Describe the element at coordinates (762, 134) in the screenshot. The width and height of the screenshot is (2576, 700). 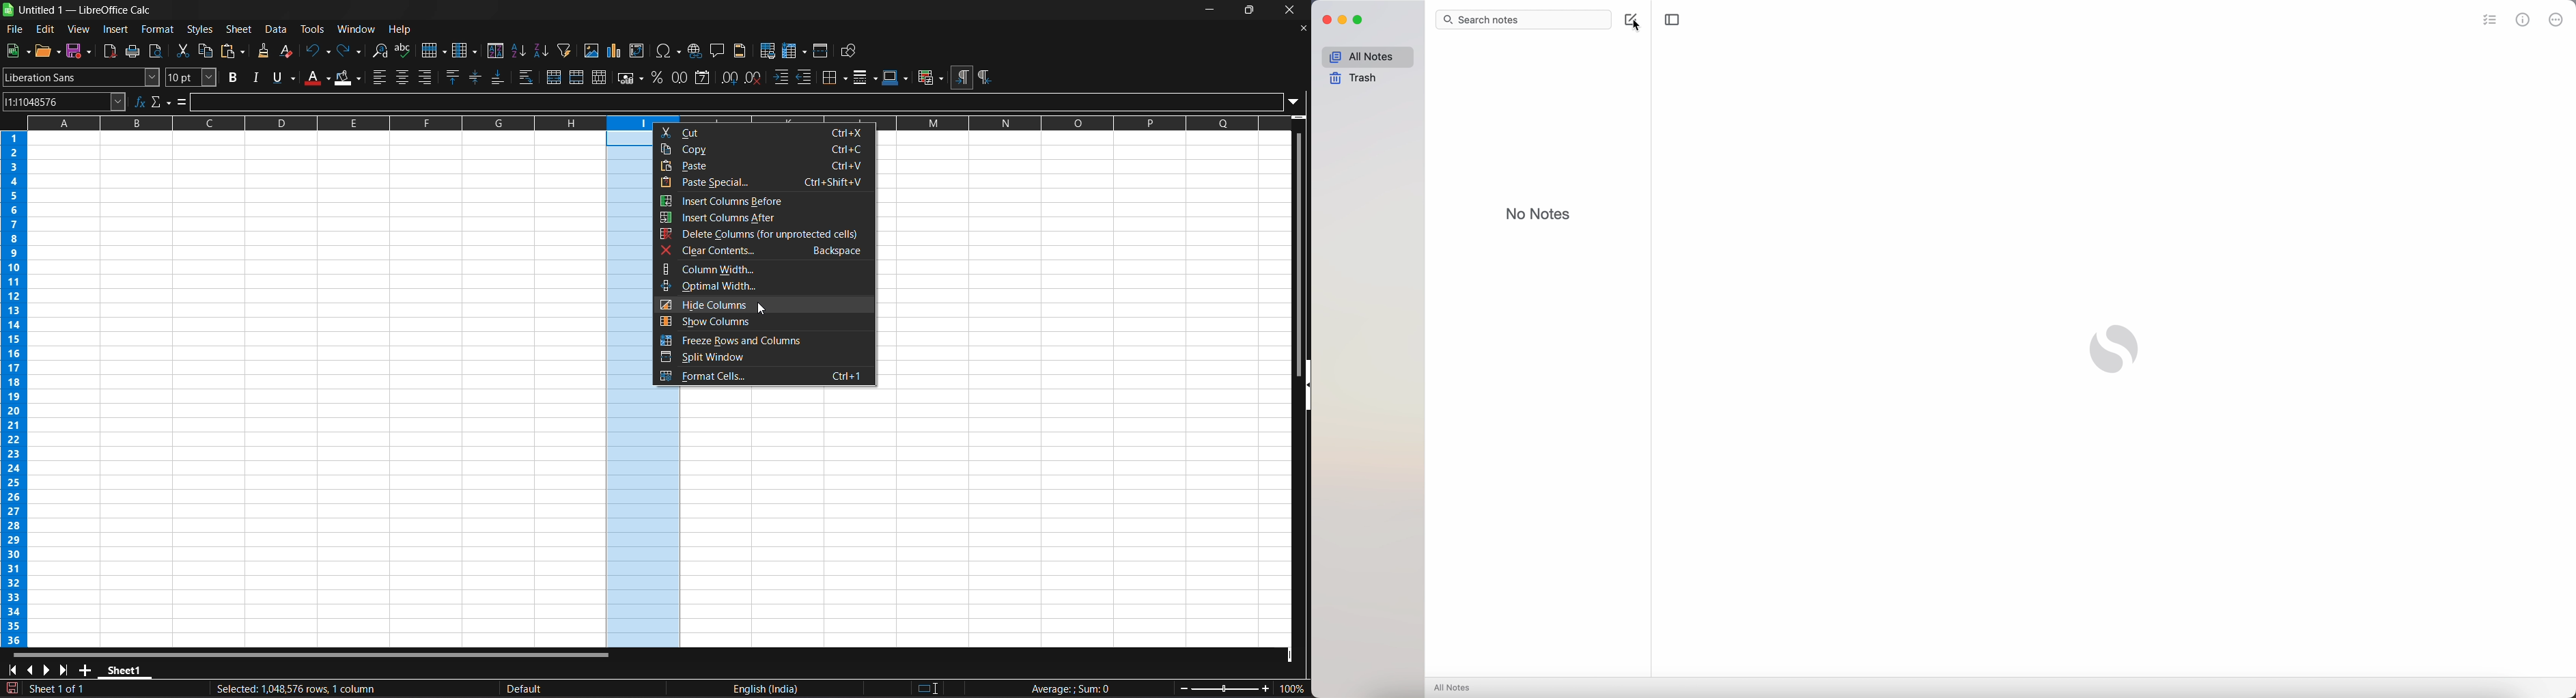
I see `cut` at that location.